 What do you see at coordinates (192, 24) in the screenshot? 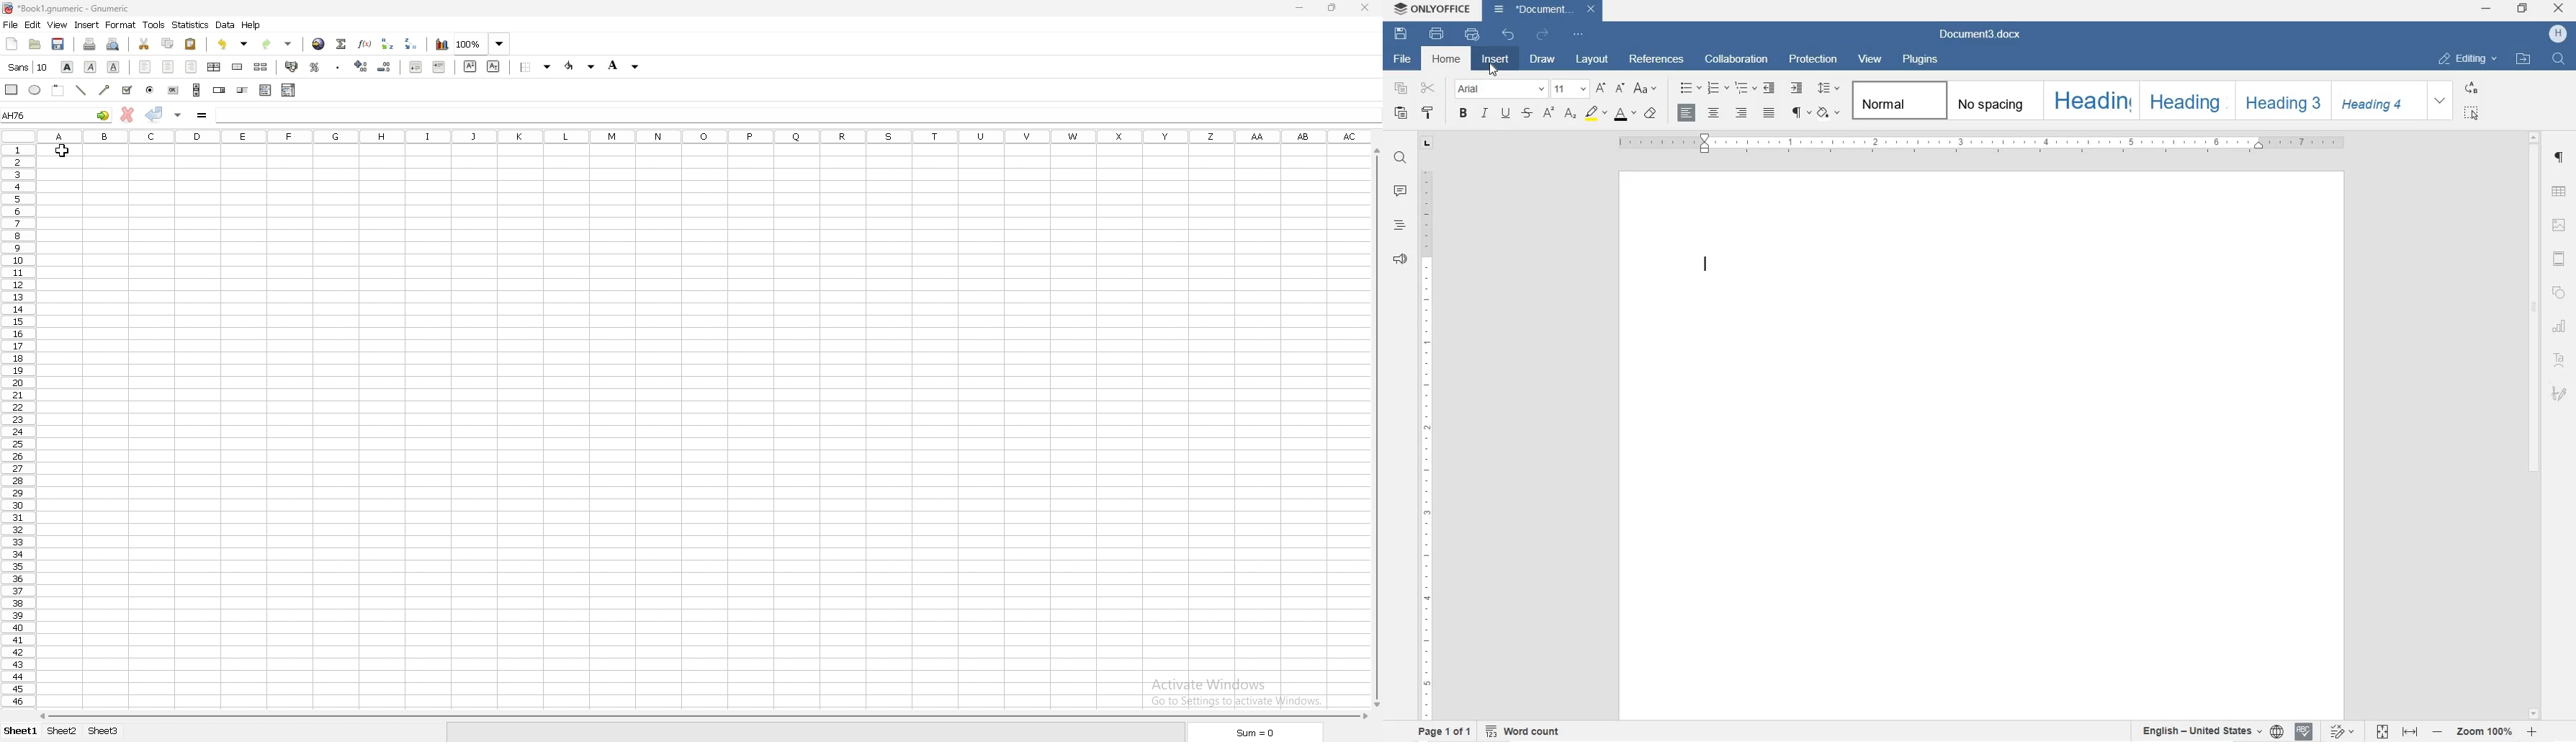
I see `statistics` at bounding box center [192, 24].